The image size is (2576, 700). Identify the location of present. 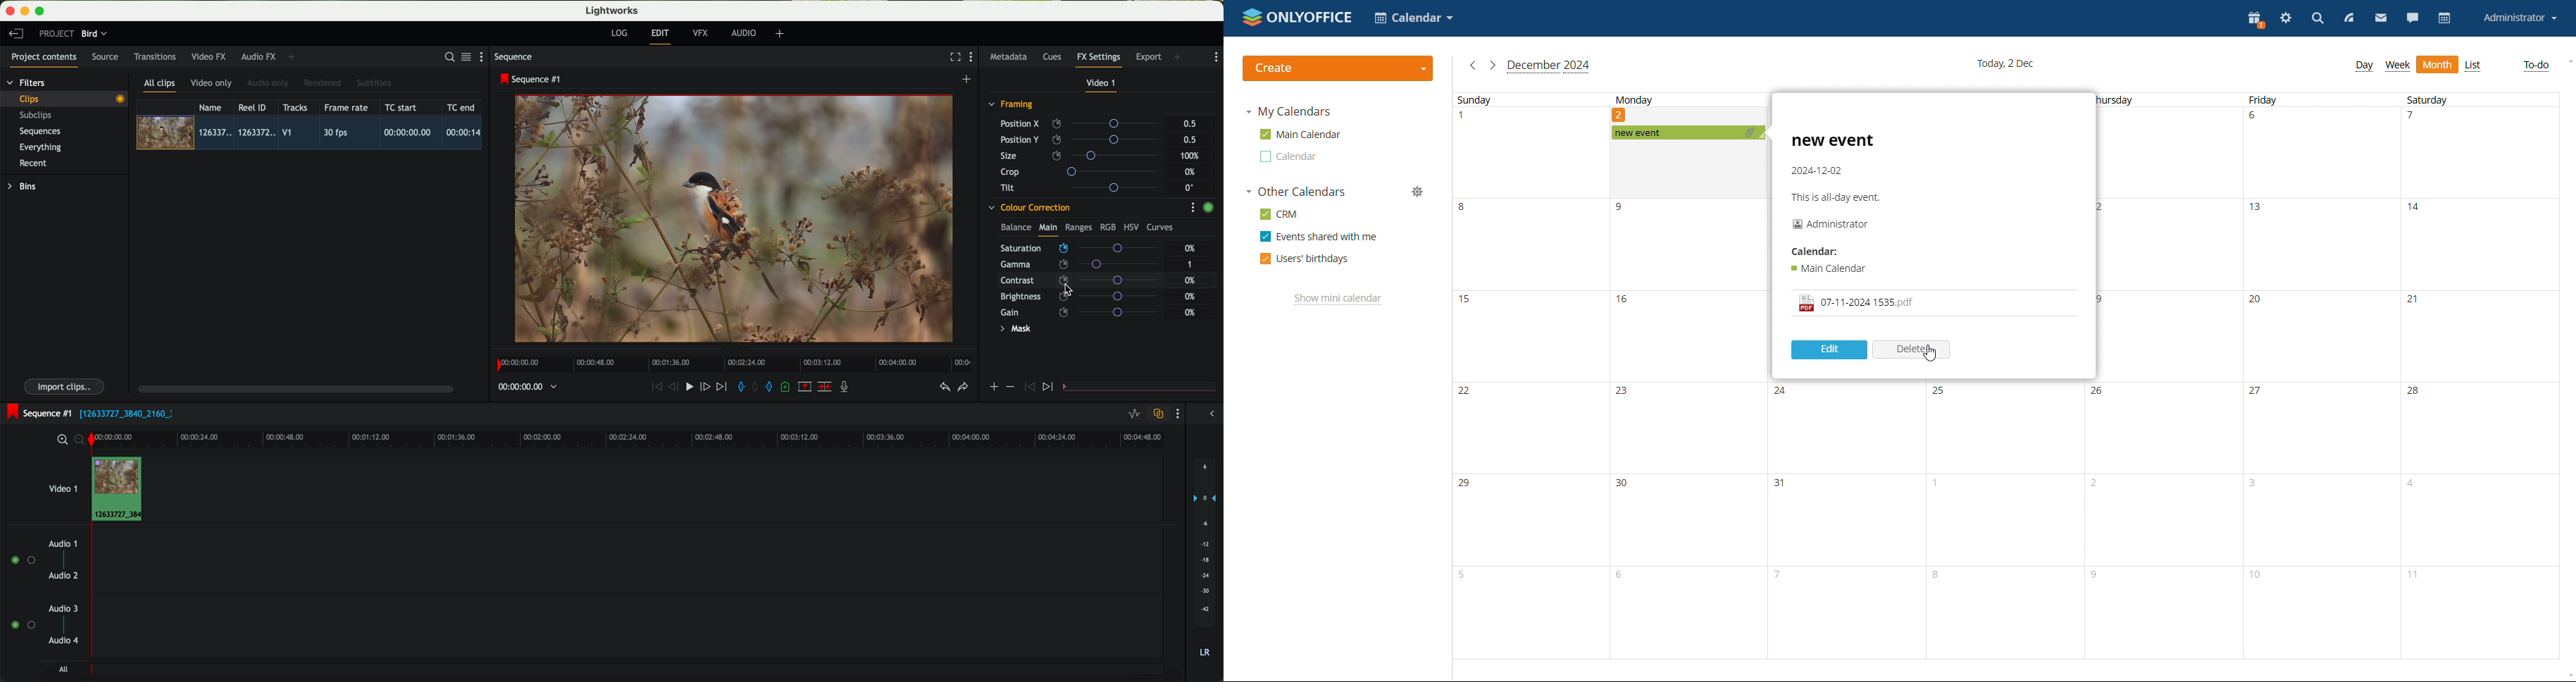
(2254, 18).